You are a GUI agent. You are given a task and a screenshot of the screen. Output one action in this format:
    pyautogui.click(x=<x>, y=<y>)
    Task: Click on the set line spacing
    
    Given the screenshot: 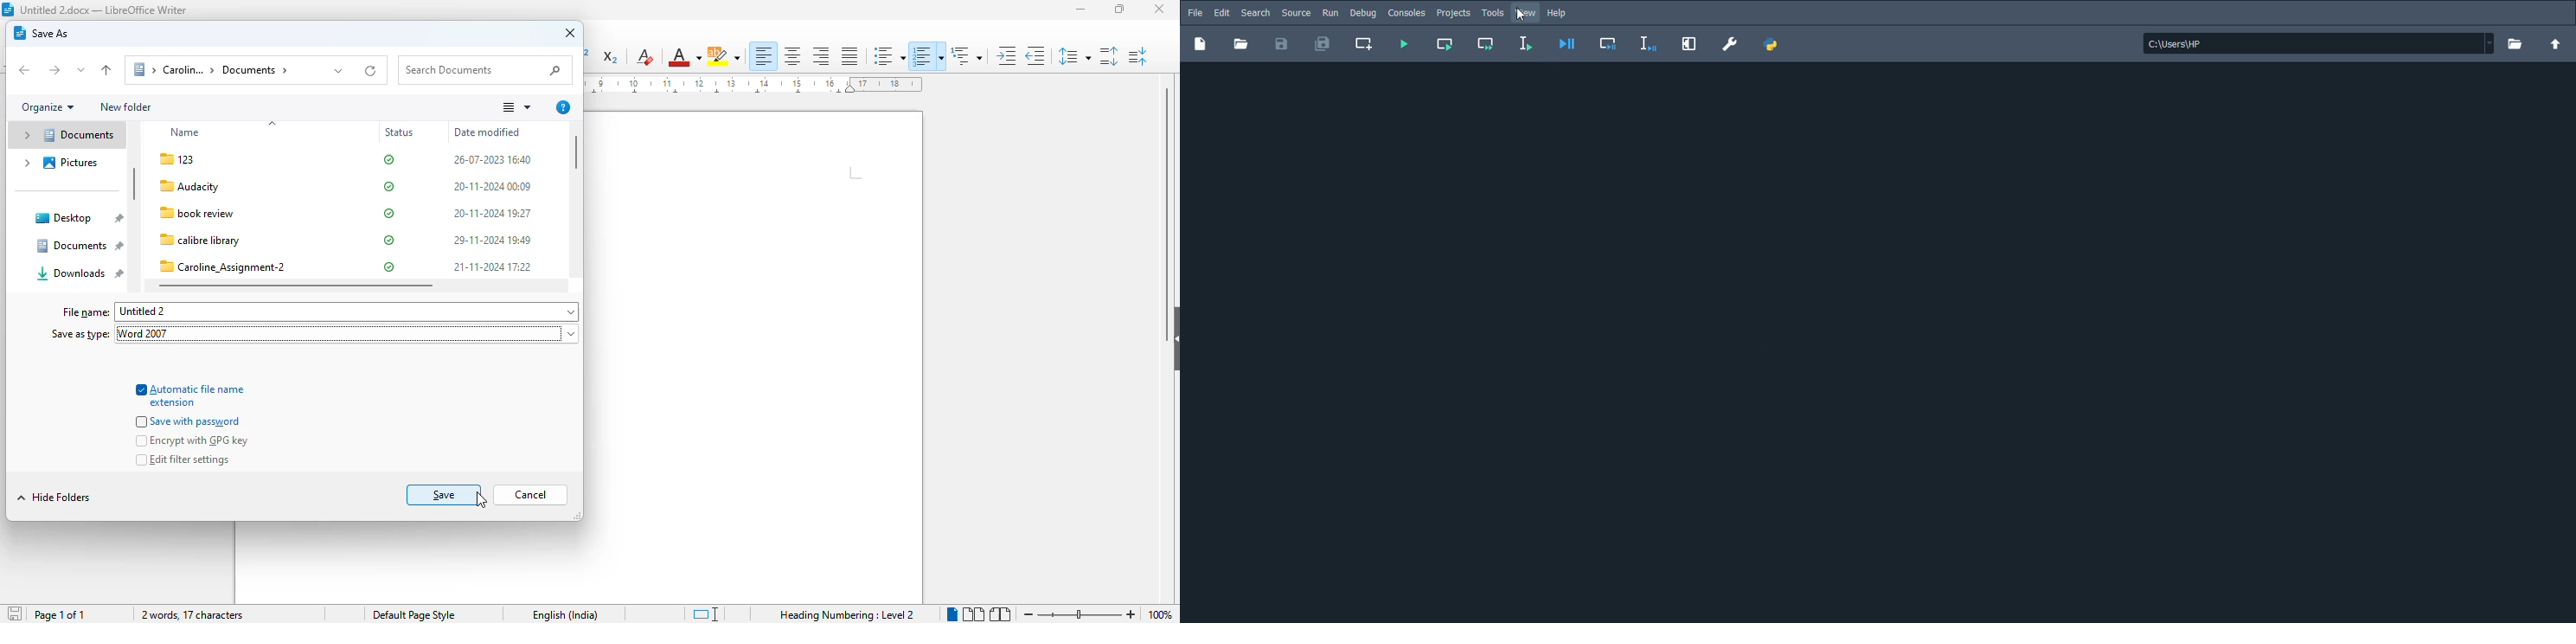 What is the action you would take?
    pyautogui.click(x=1074, y=55)
    